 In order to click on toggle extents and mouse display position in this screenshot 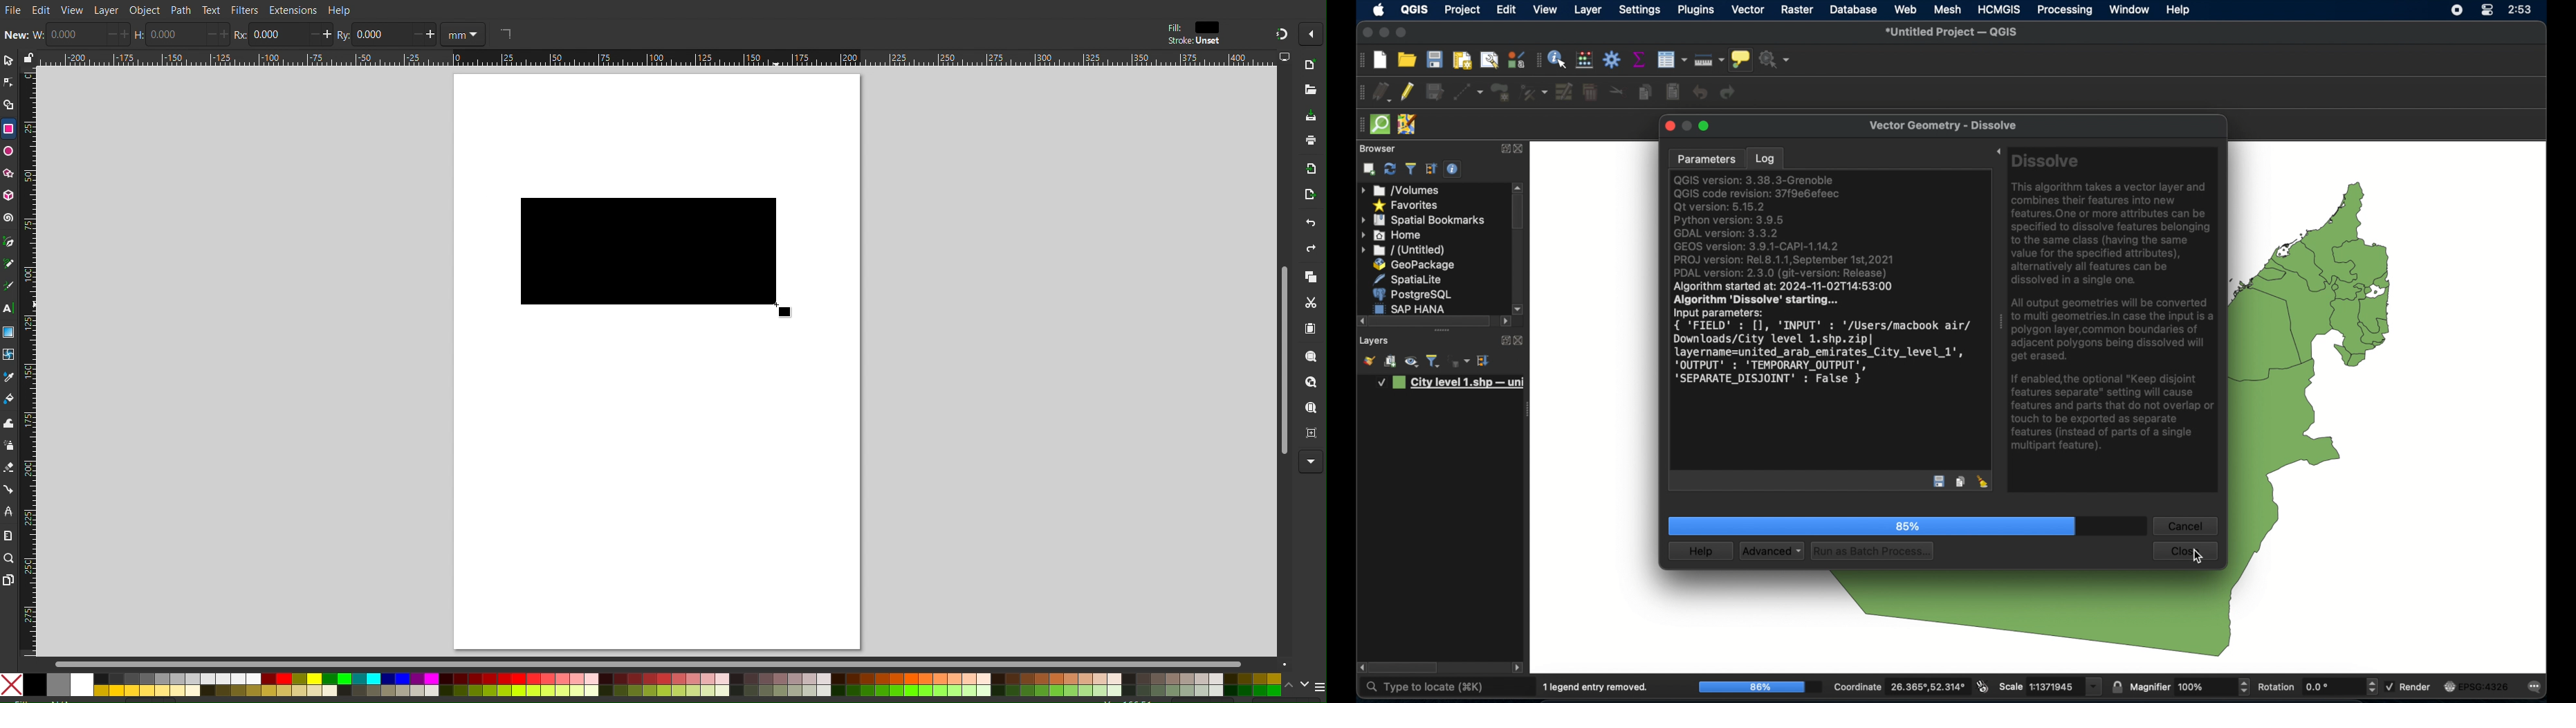, I will do `click(1983, 686)`.